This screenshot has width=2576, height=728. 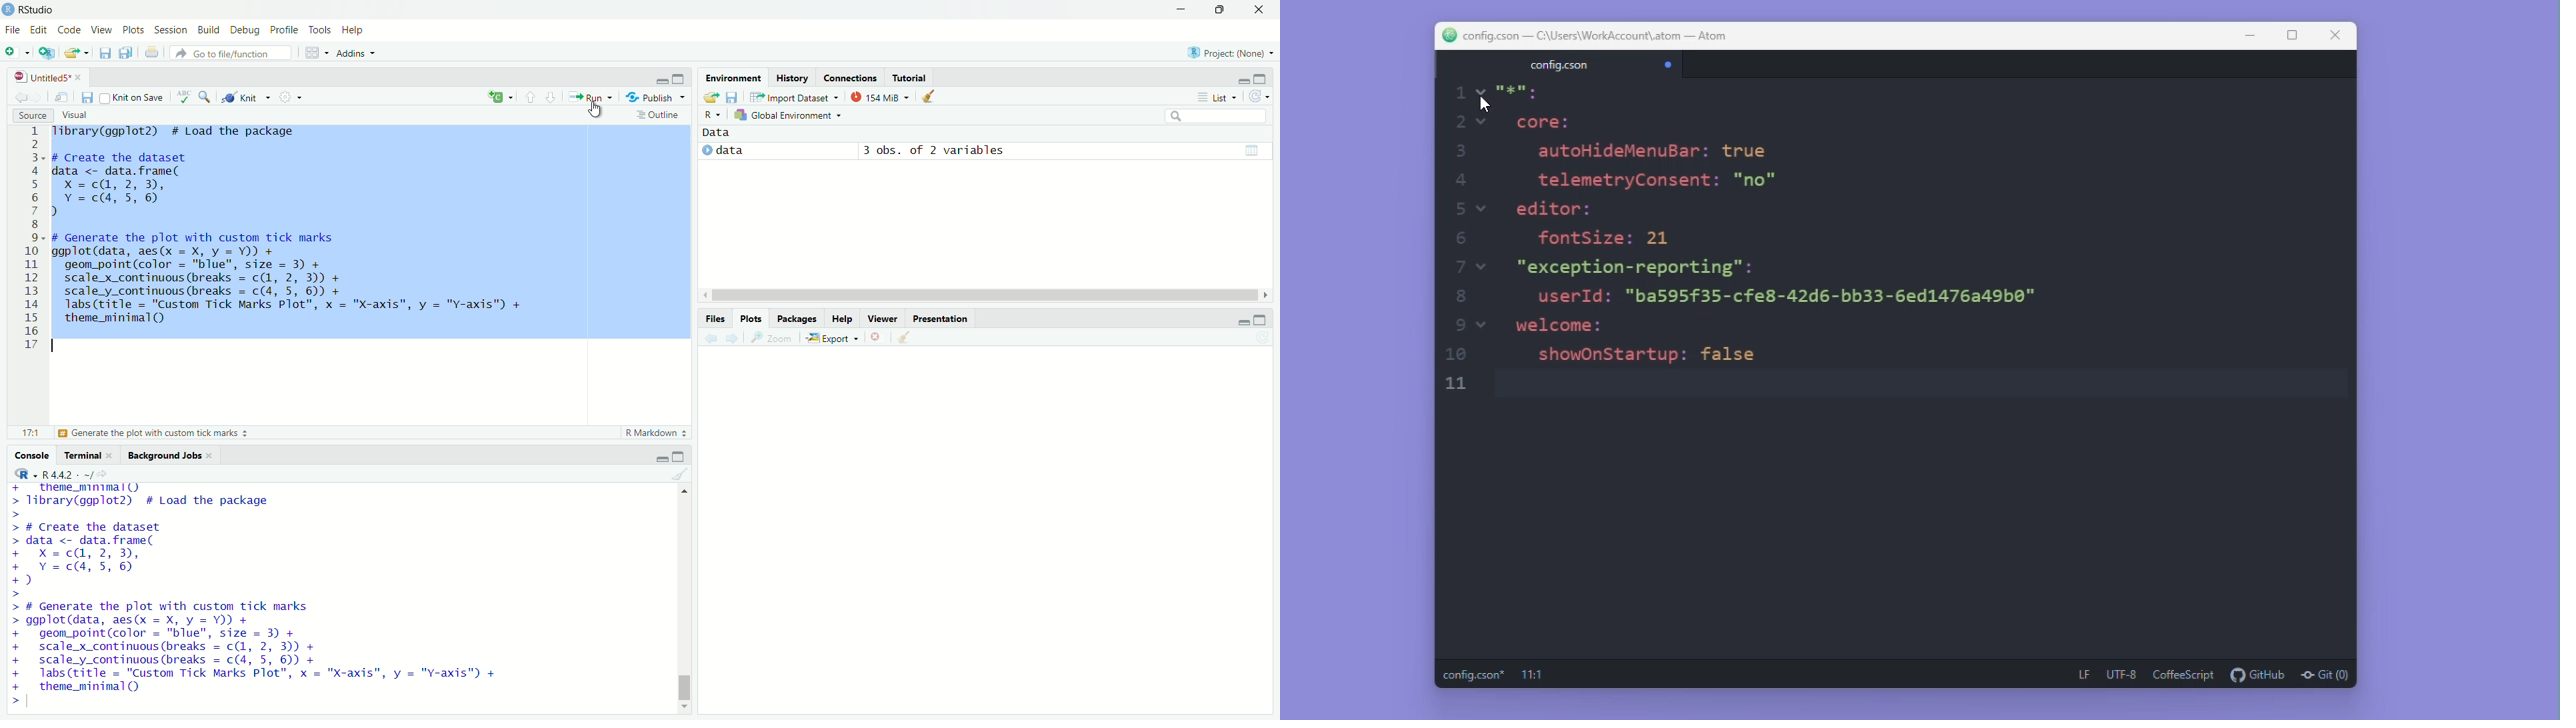 I want to click on select language, so click(x=708, y=115).